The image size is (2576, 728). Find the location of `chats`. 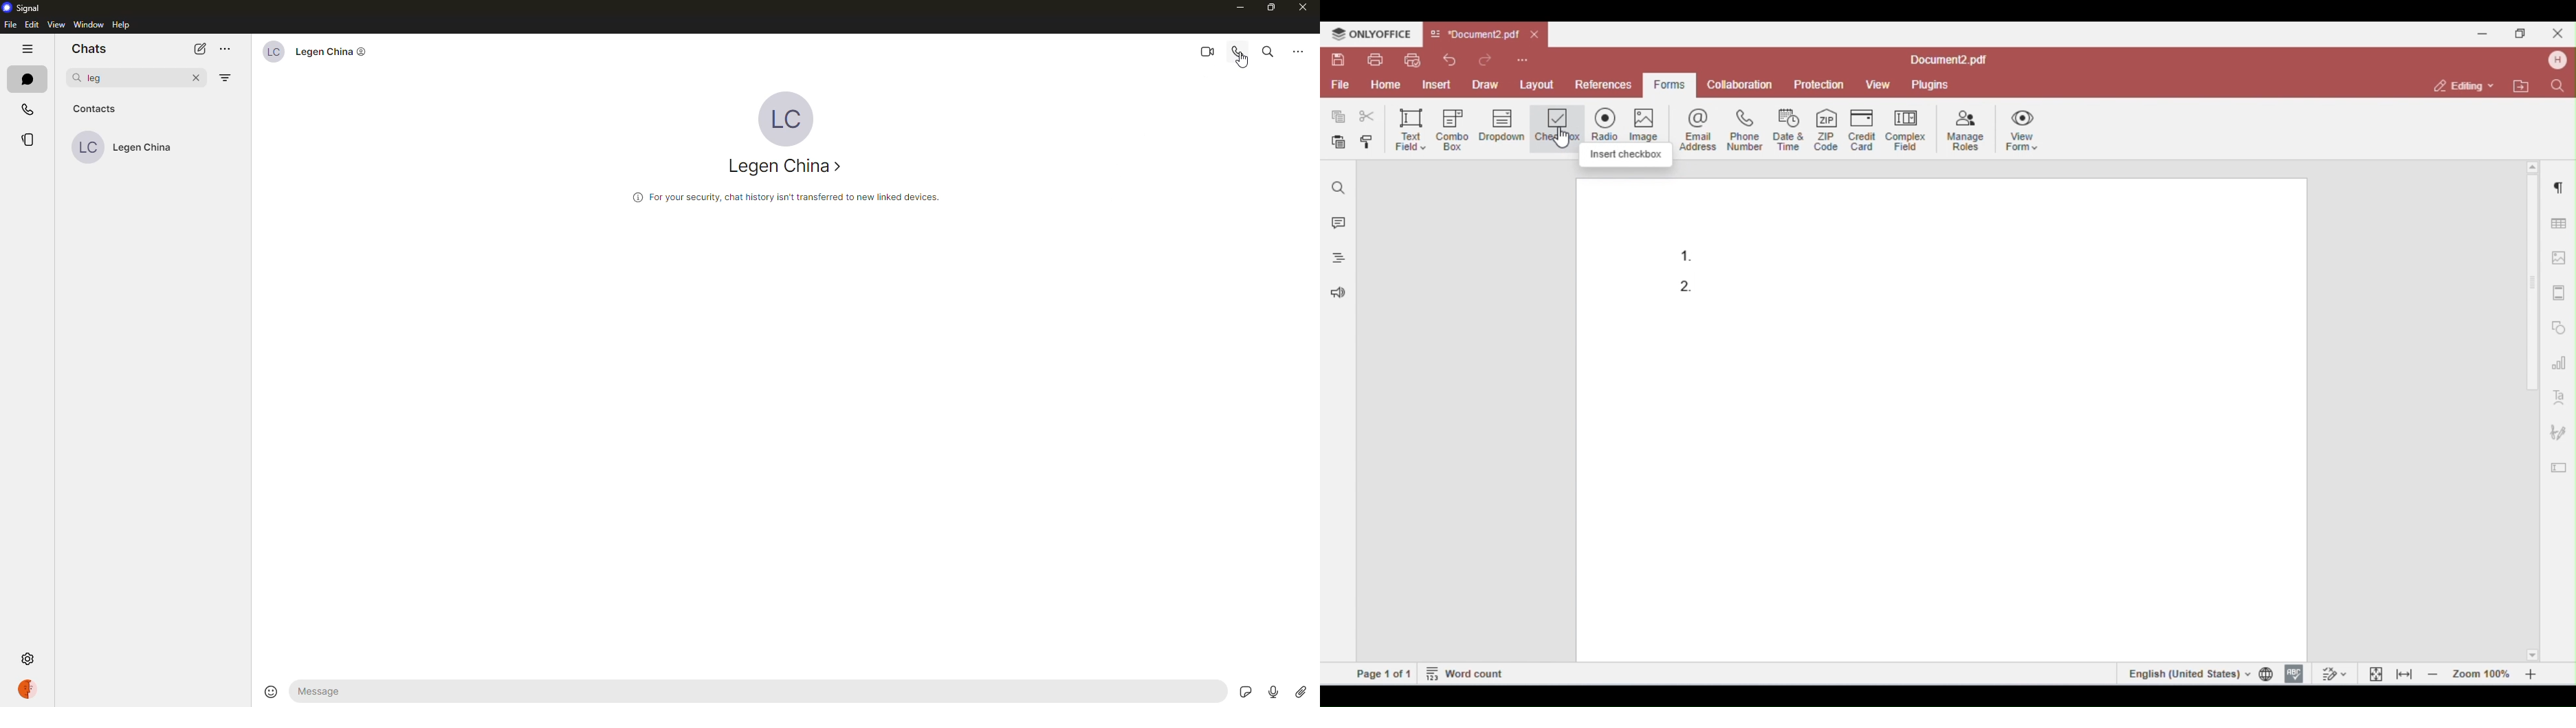

chats is located at coordinates (25, 81).